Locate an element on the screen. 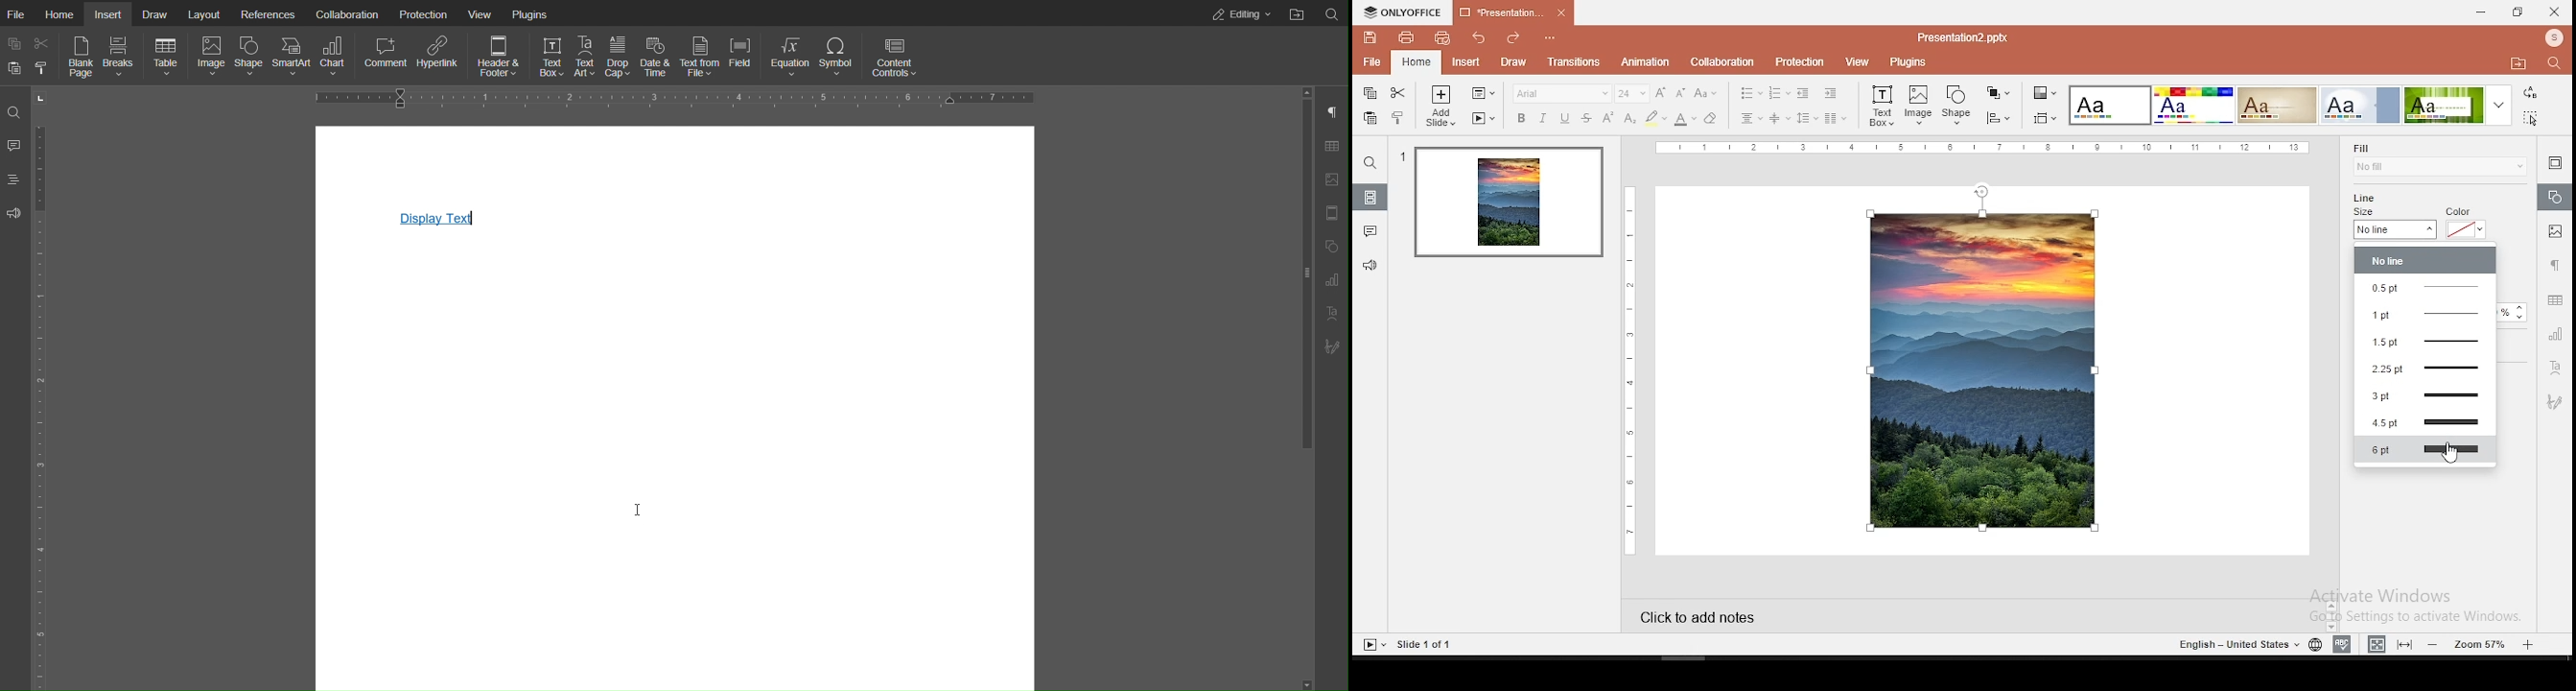 This screenshot has height=700, width=2576. Header & Footer is located at coordinates (497, 56).